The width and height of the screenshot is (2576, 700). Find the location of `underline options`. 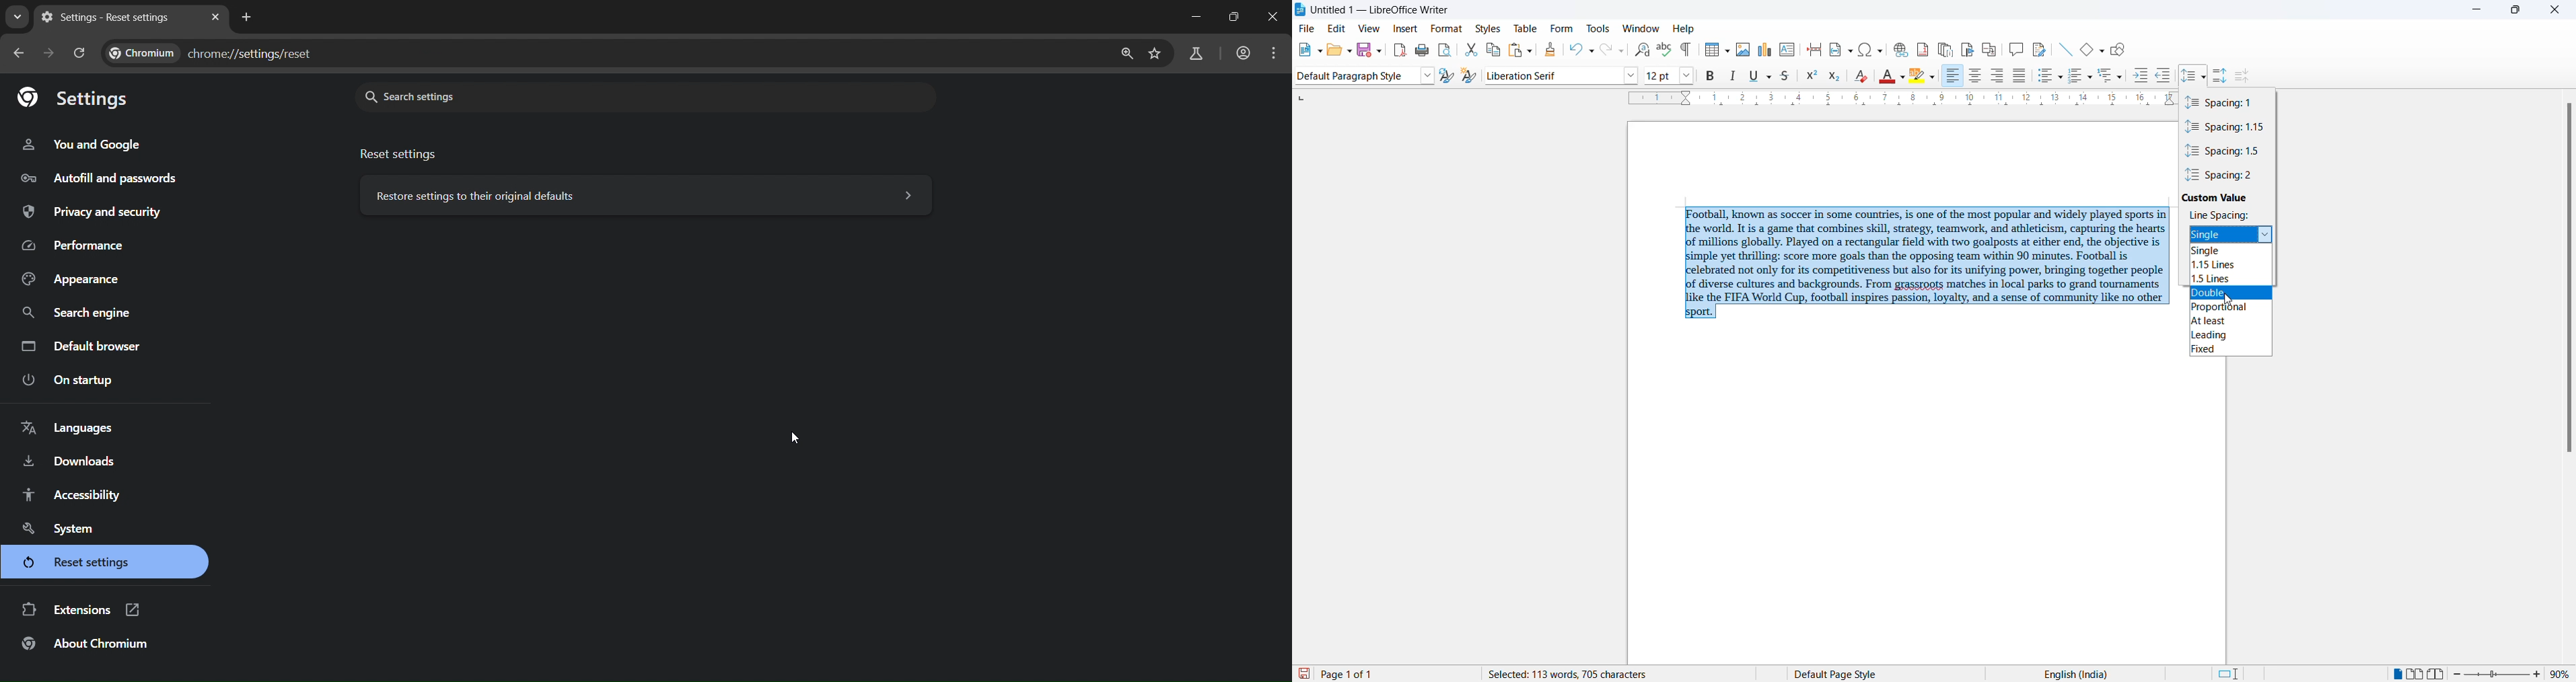

underline options is located at coordinates (1768, 76).